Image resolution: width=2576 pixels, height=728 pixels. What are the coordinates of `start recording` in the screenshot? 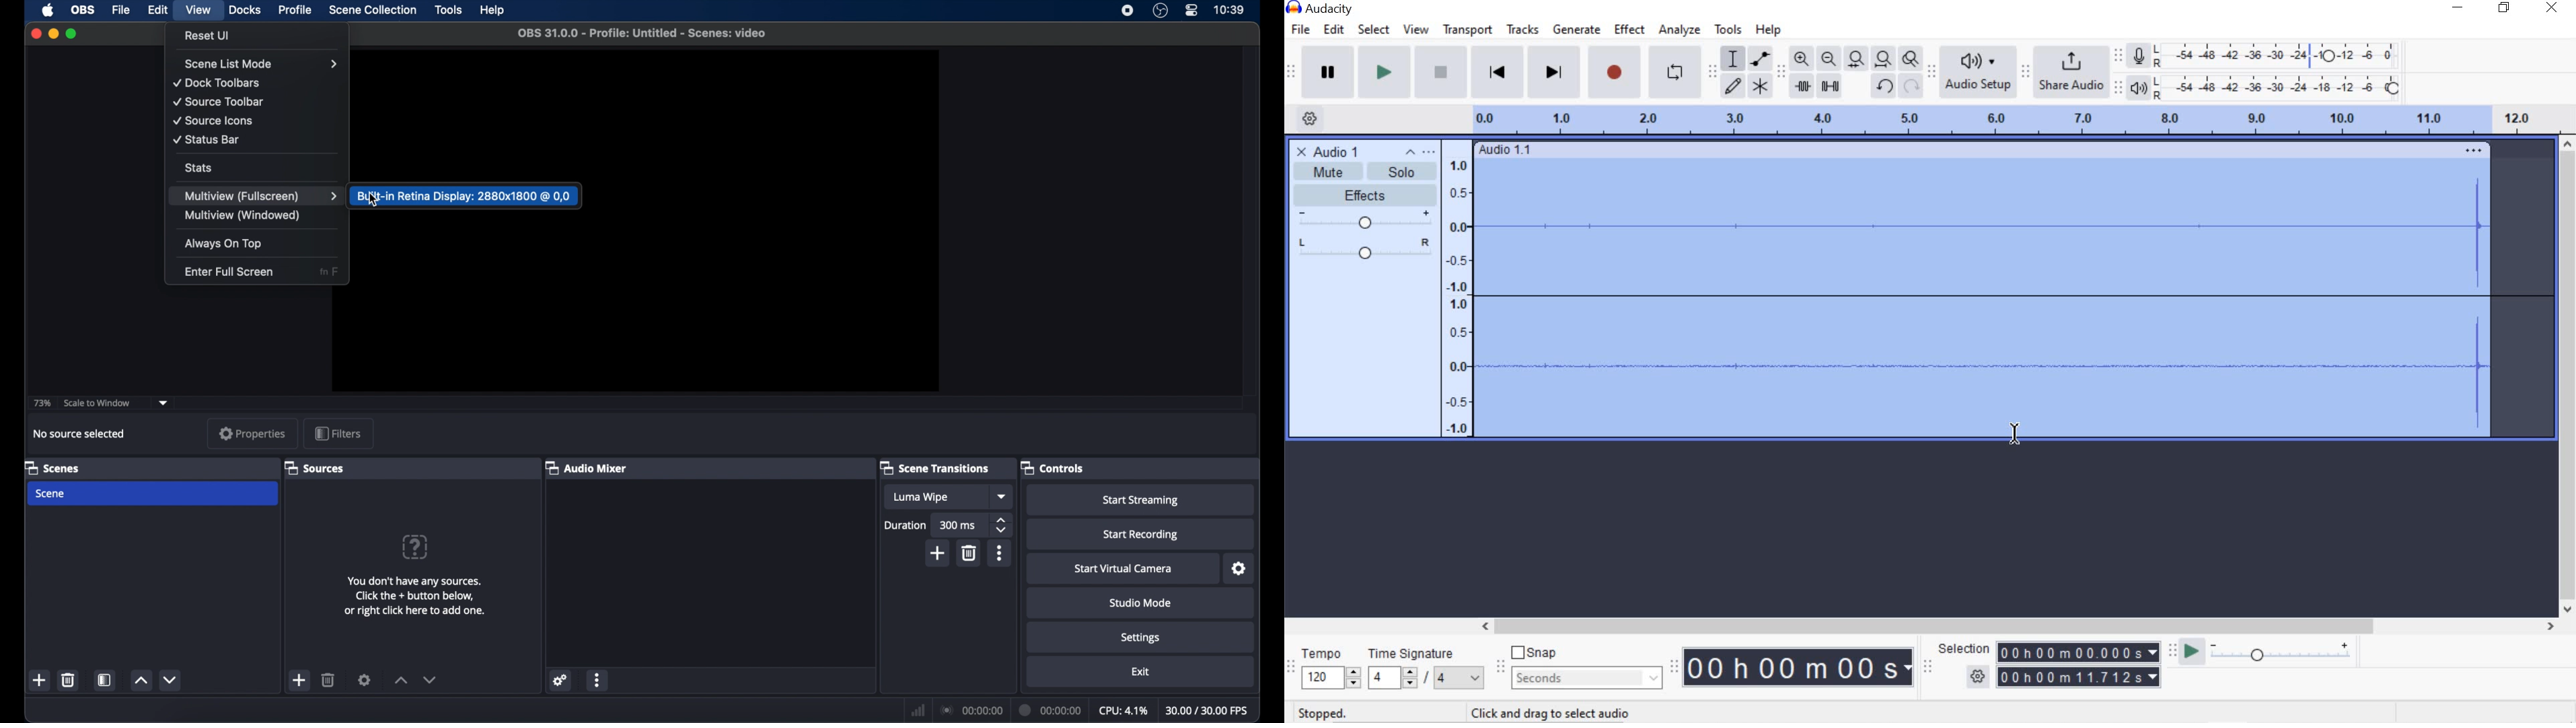 It's located at (1141, 534).